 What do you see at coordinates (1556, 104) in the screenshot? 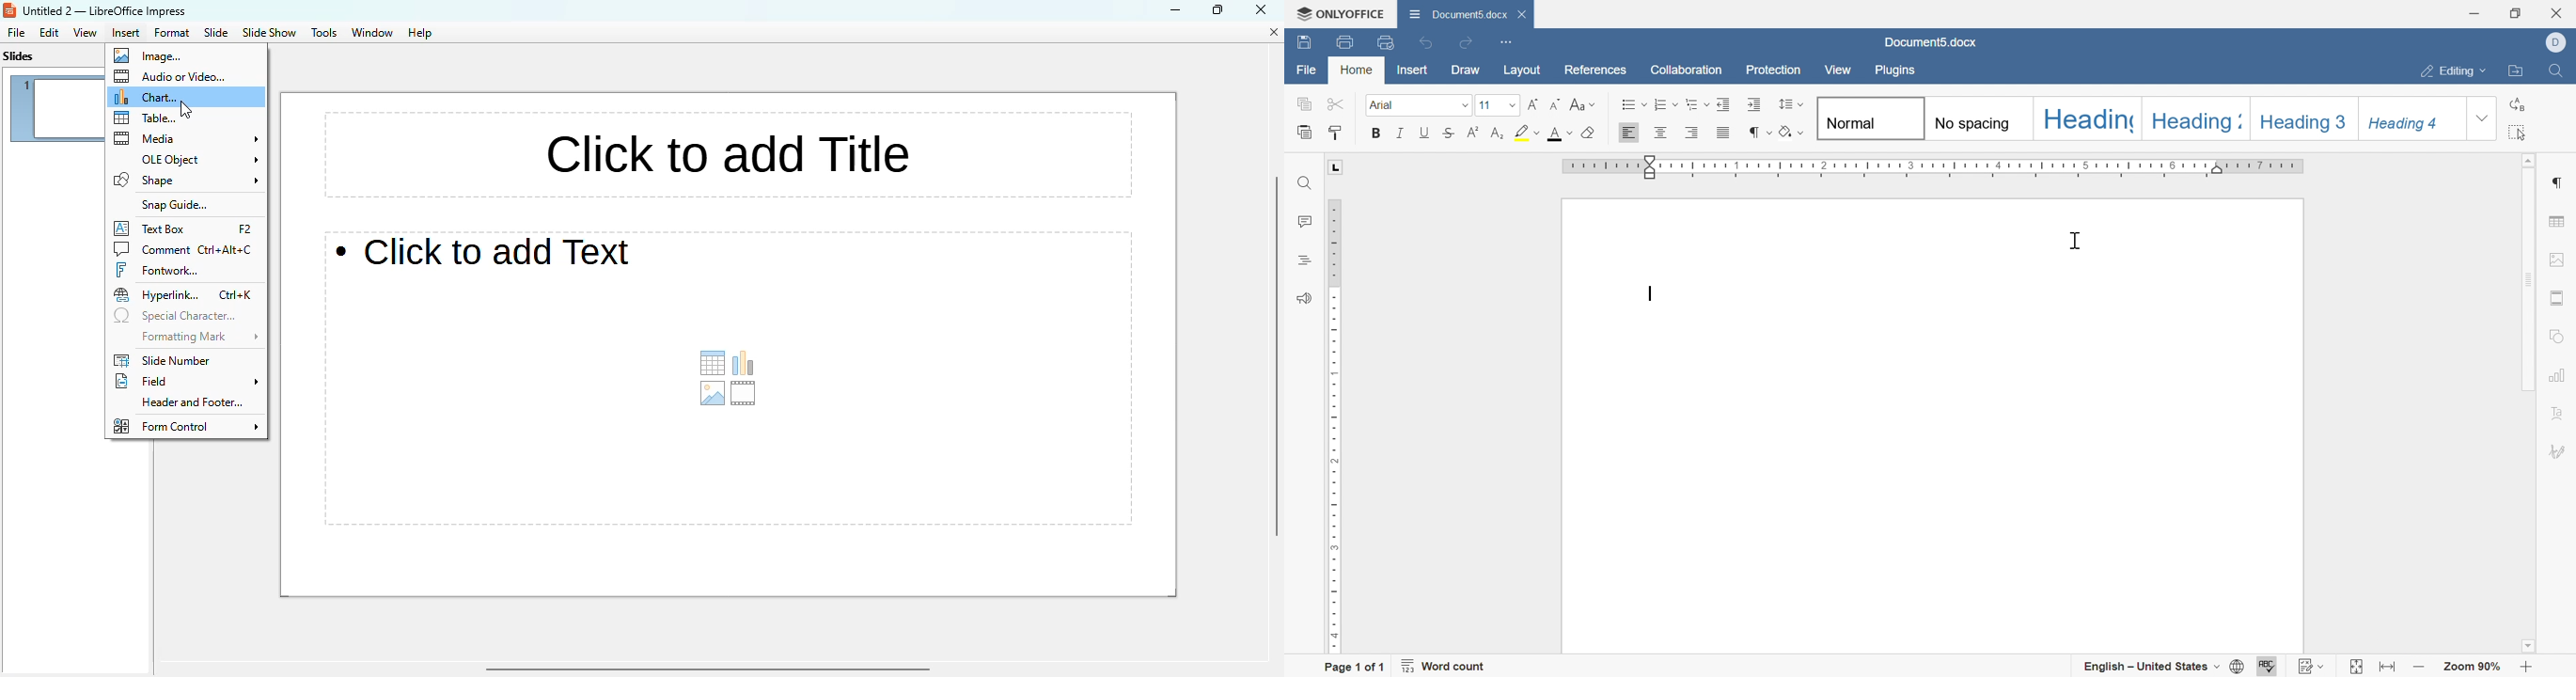
I see `decrement font size` at bounding box center [1556, 104].